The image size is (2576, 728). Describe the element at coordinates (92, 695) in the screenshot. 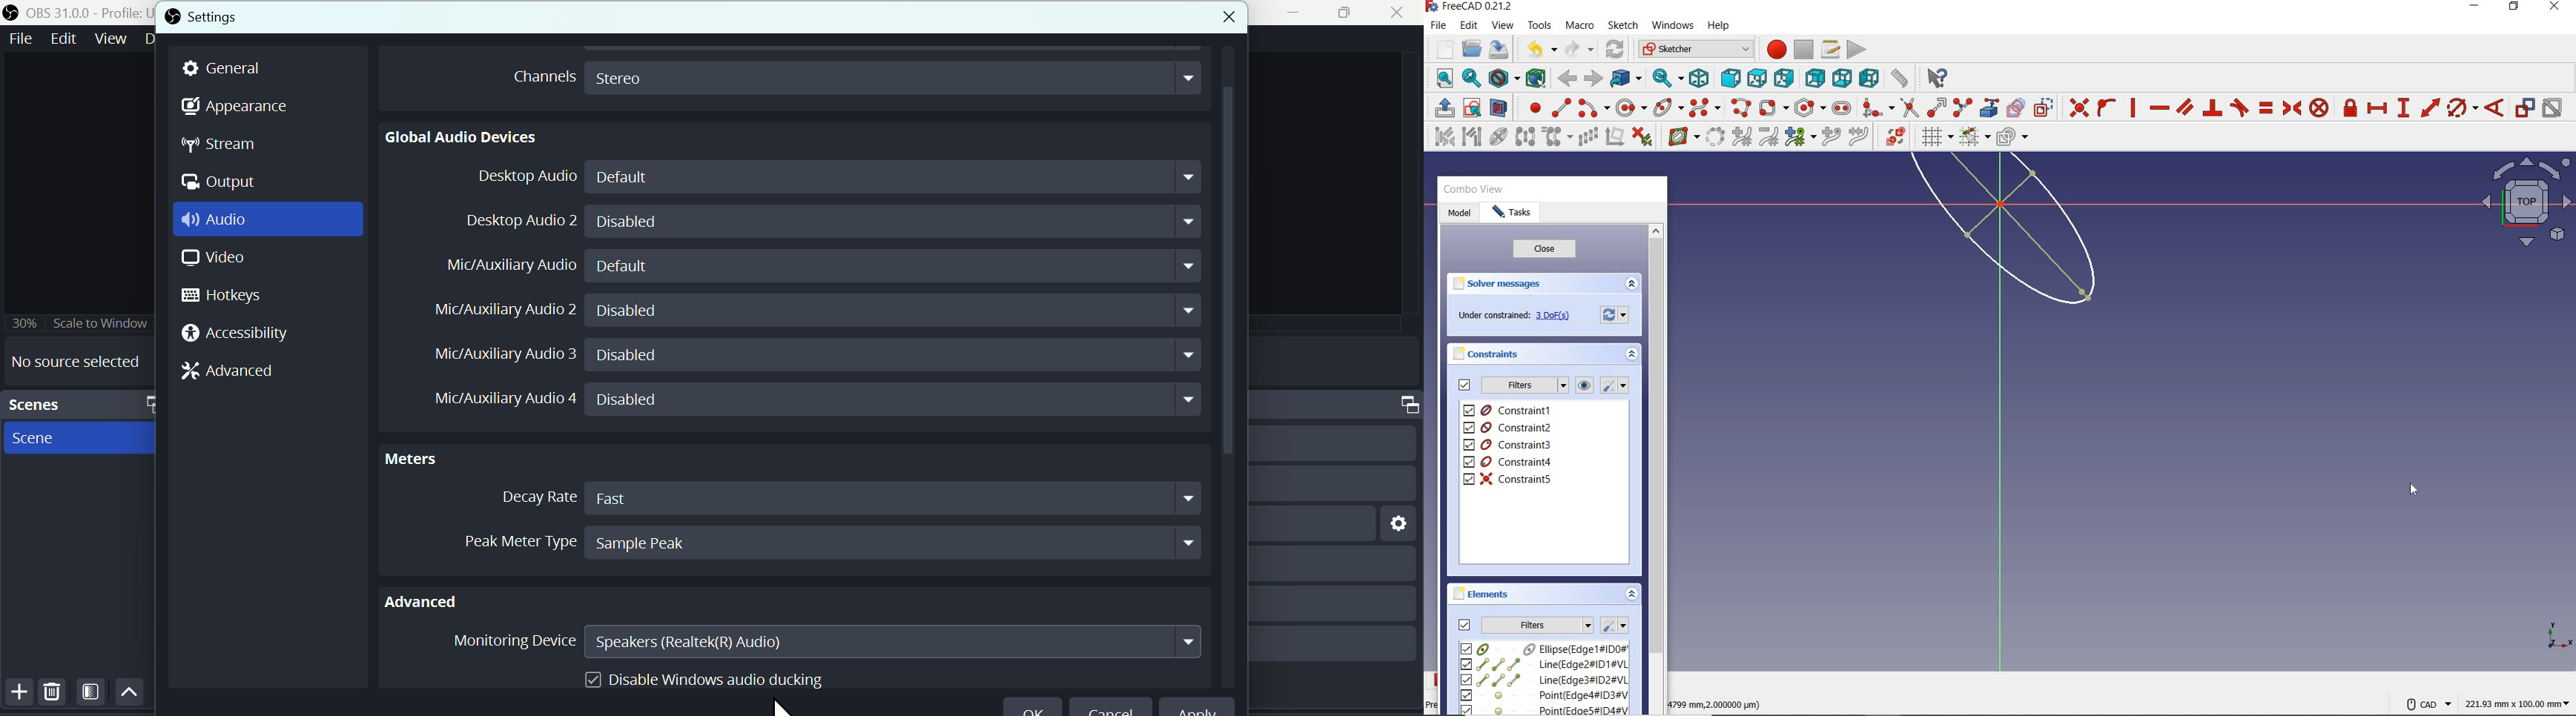

I see `Filter` at that location.